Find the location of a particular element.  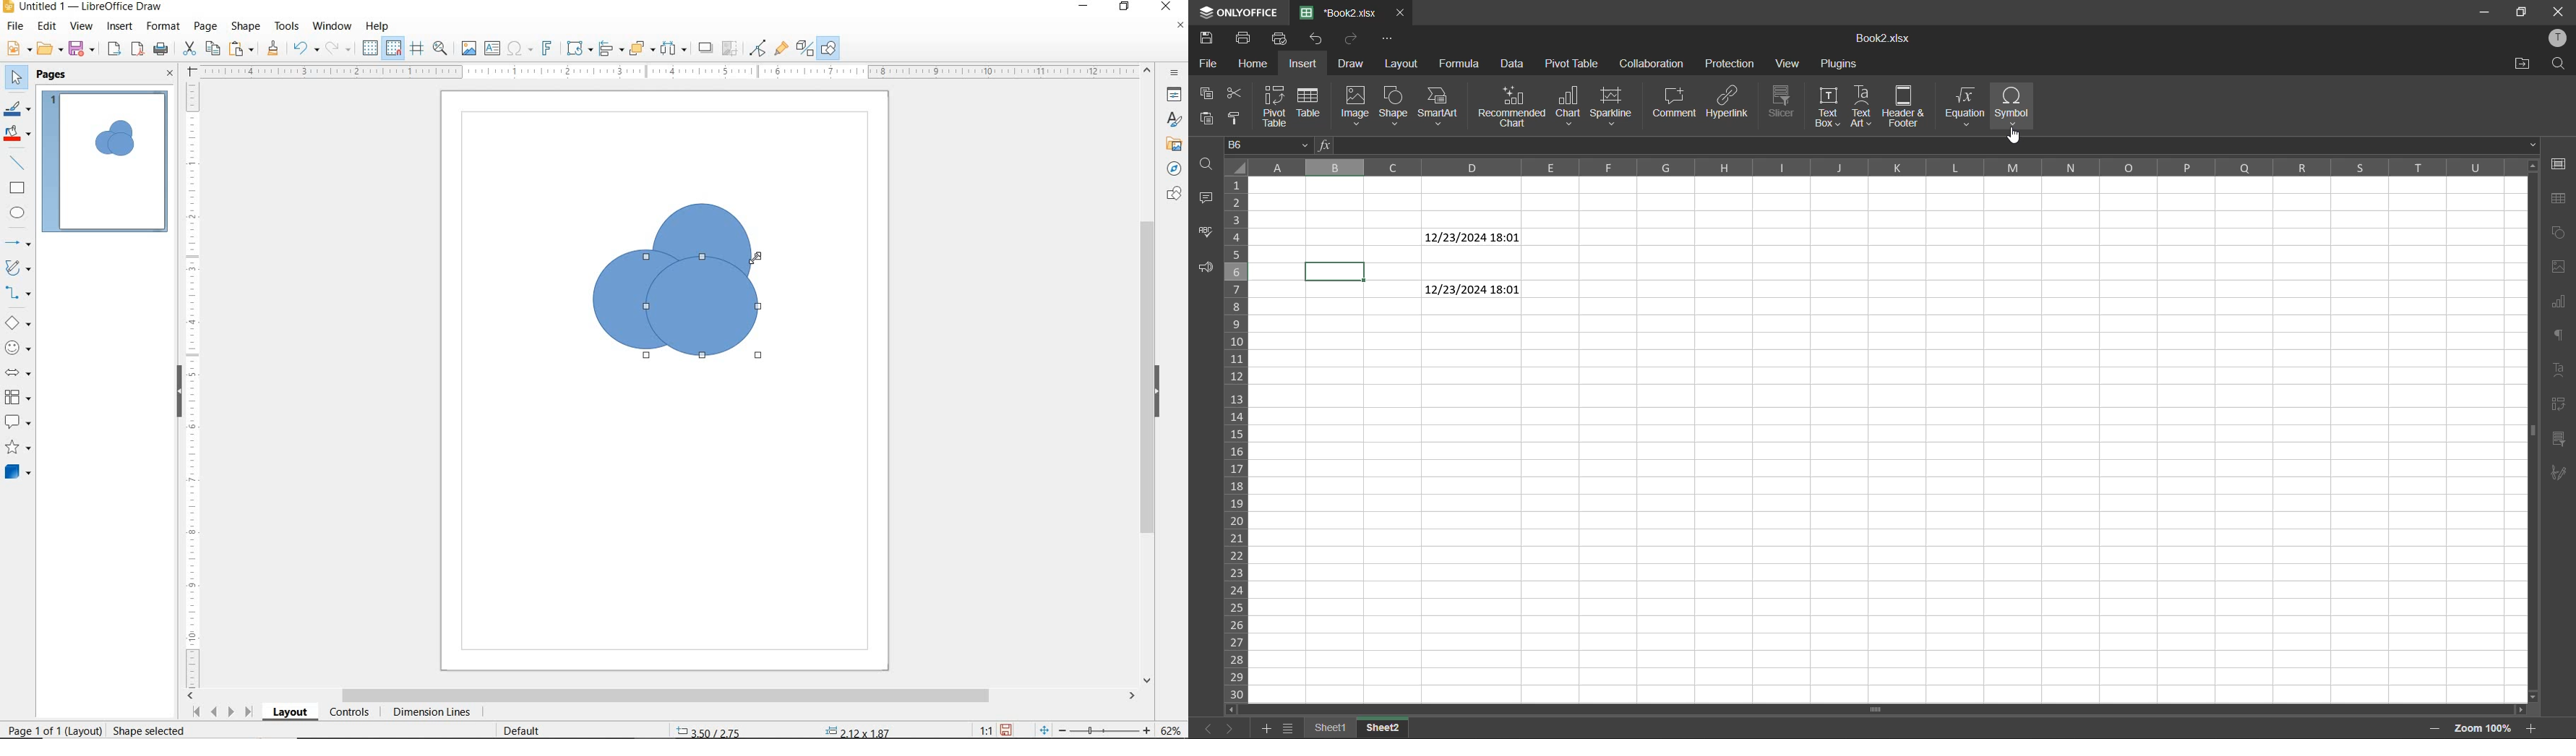

CONNECTORS is located at coordinates (18, 293).